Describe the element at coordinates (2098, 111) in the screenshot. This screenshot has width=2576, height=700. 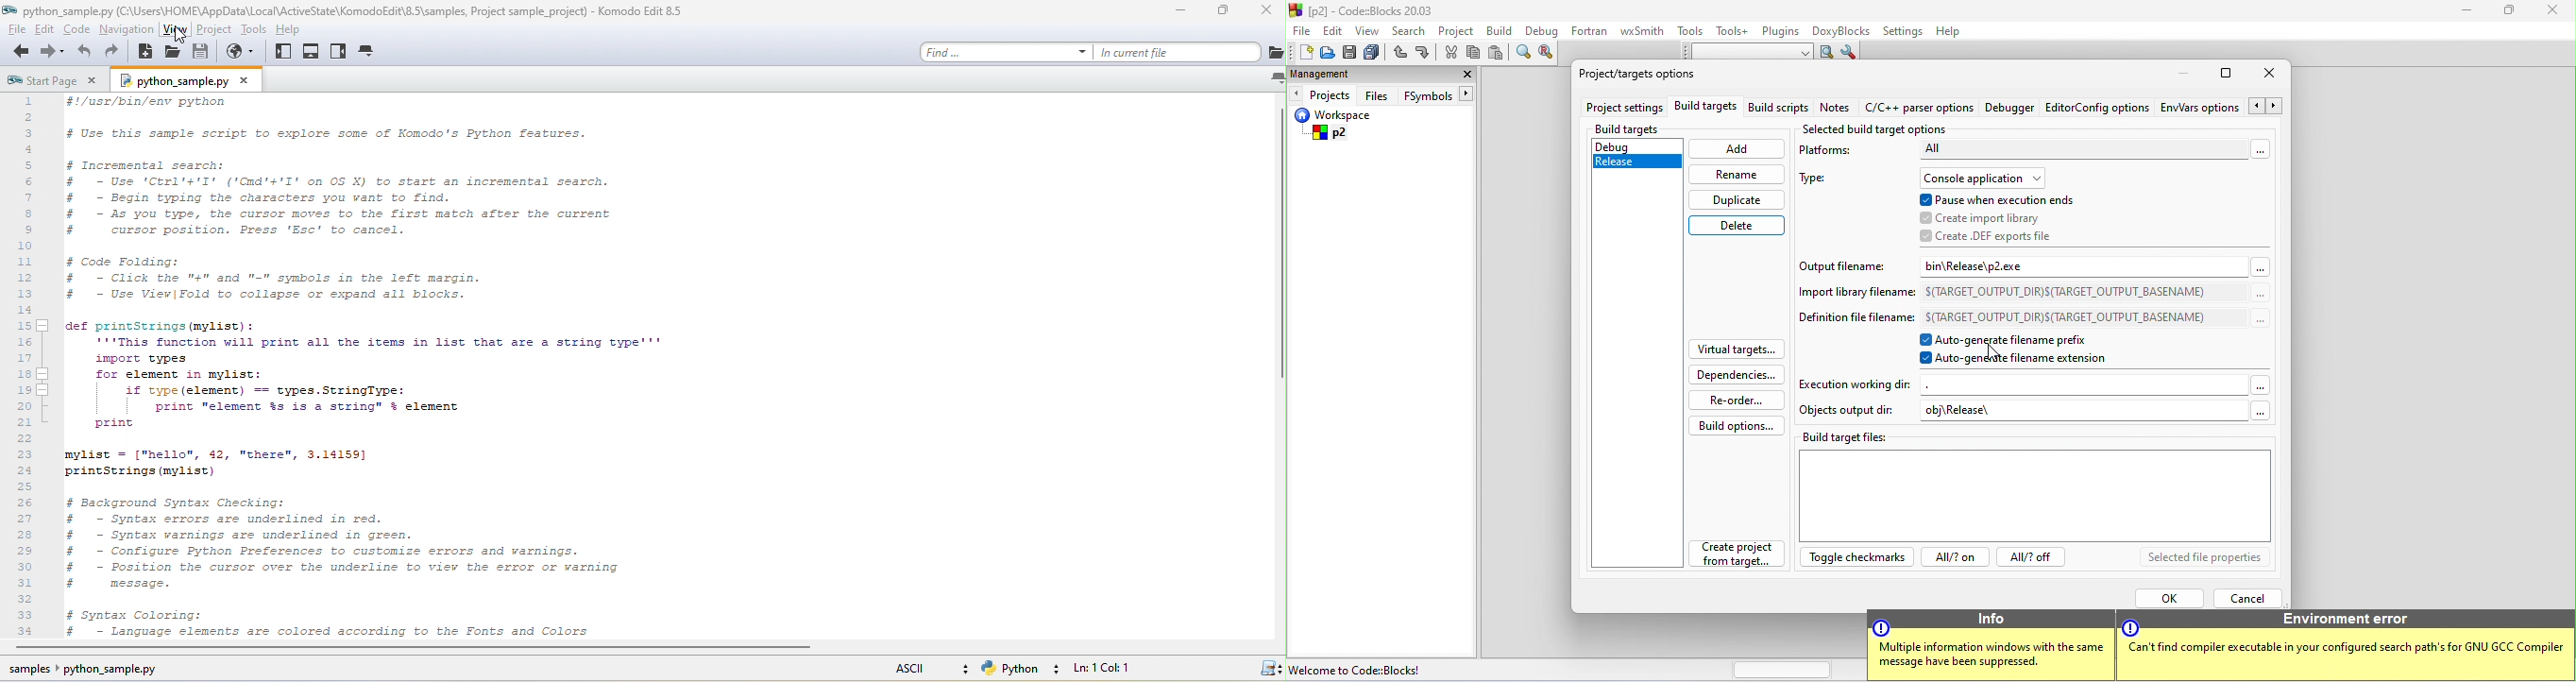
I see `editor config option` at that location.